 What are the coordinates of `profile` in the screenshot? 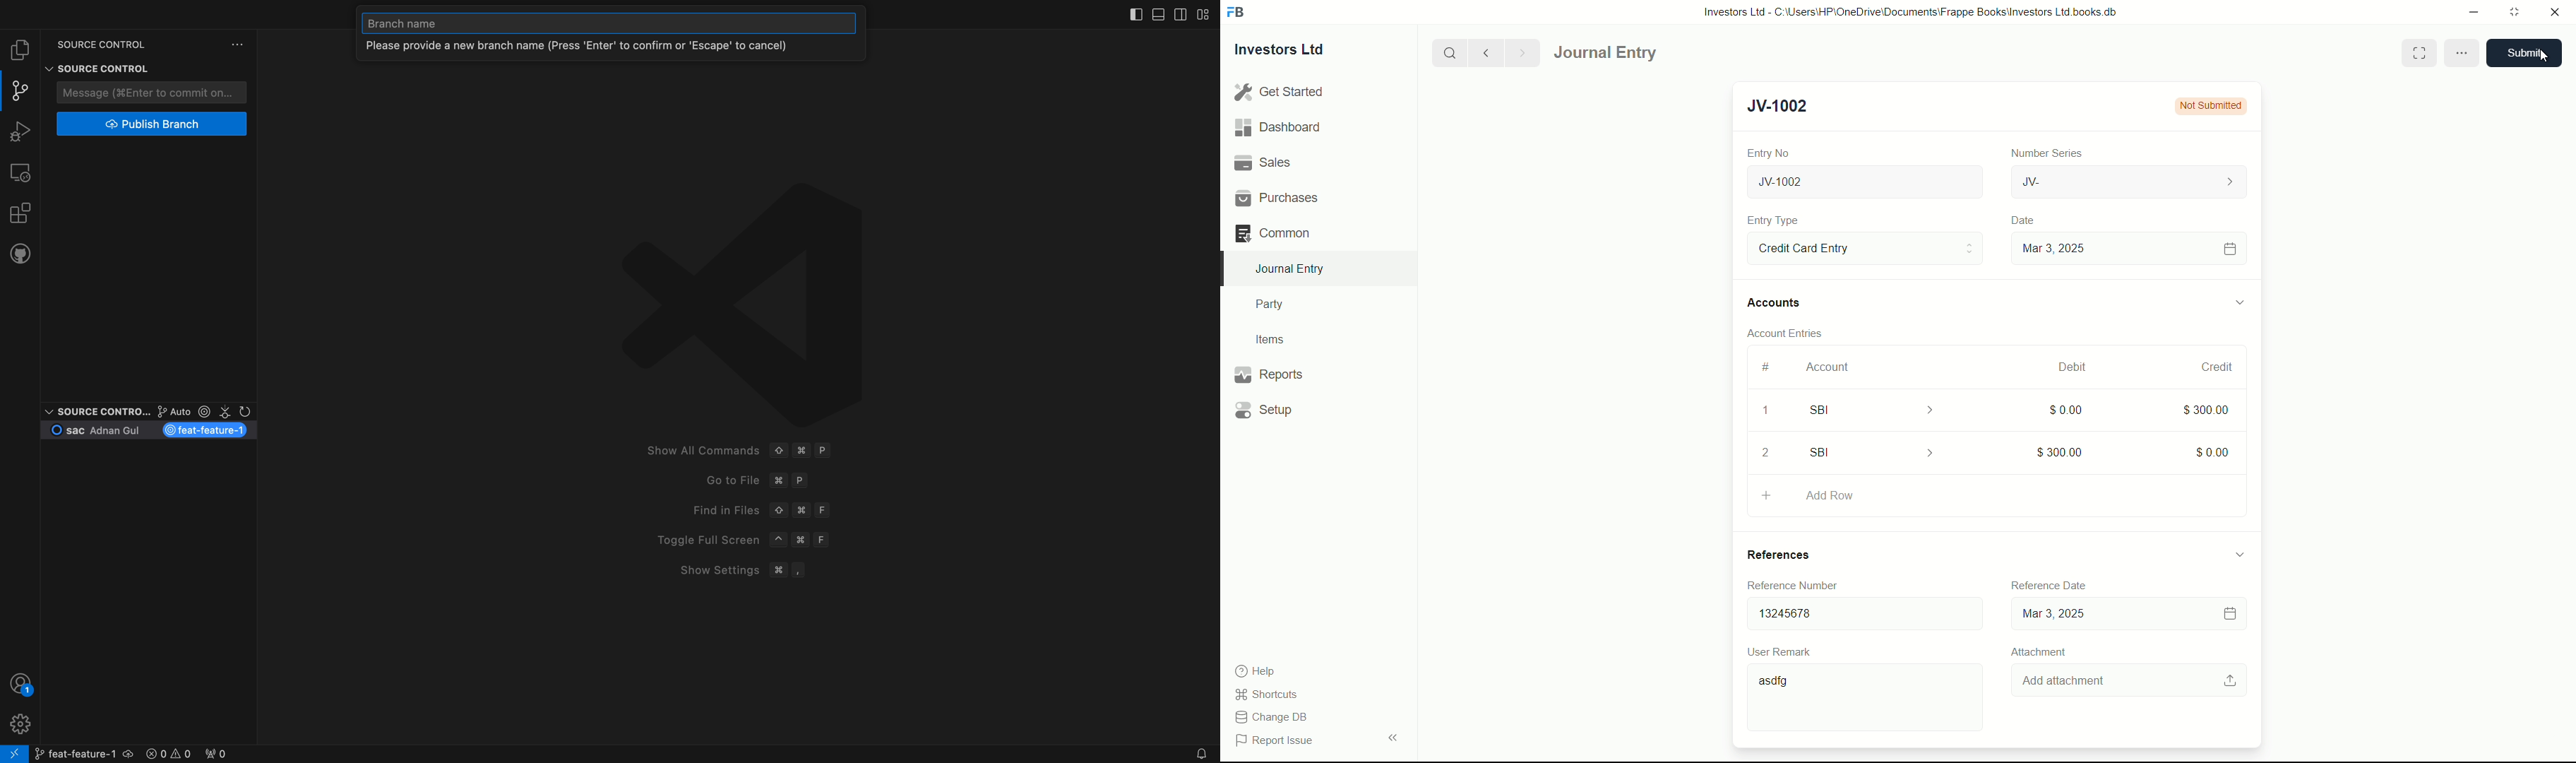 It's located at (22, 683).